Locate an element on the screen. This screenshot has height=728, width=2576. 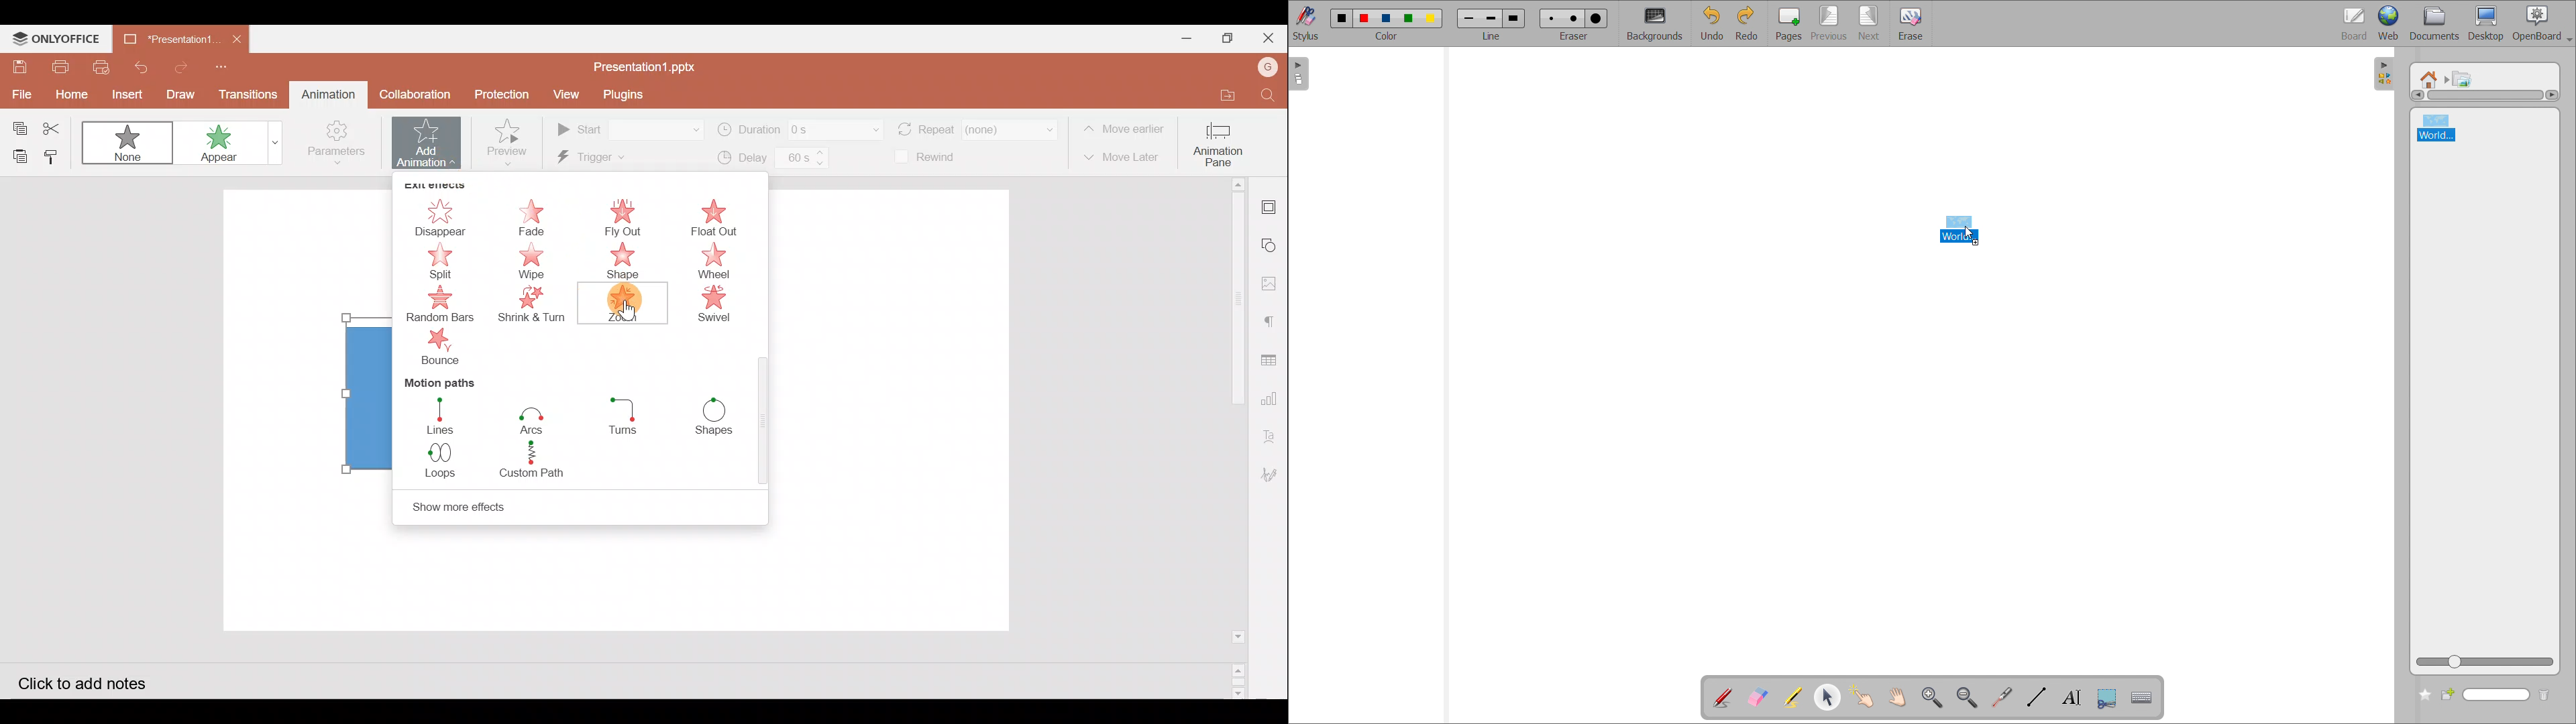
zoom in is located at coordinates (1933, 697).